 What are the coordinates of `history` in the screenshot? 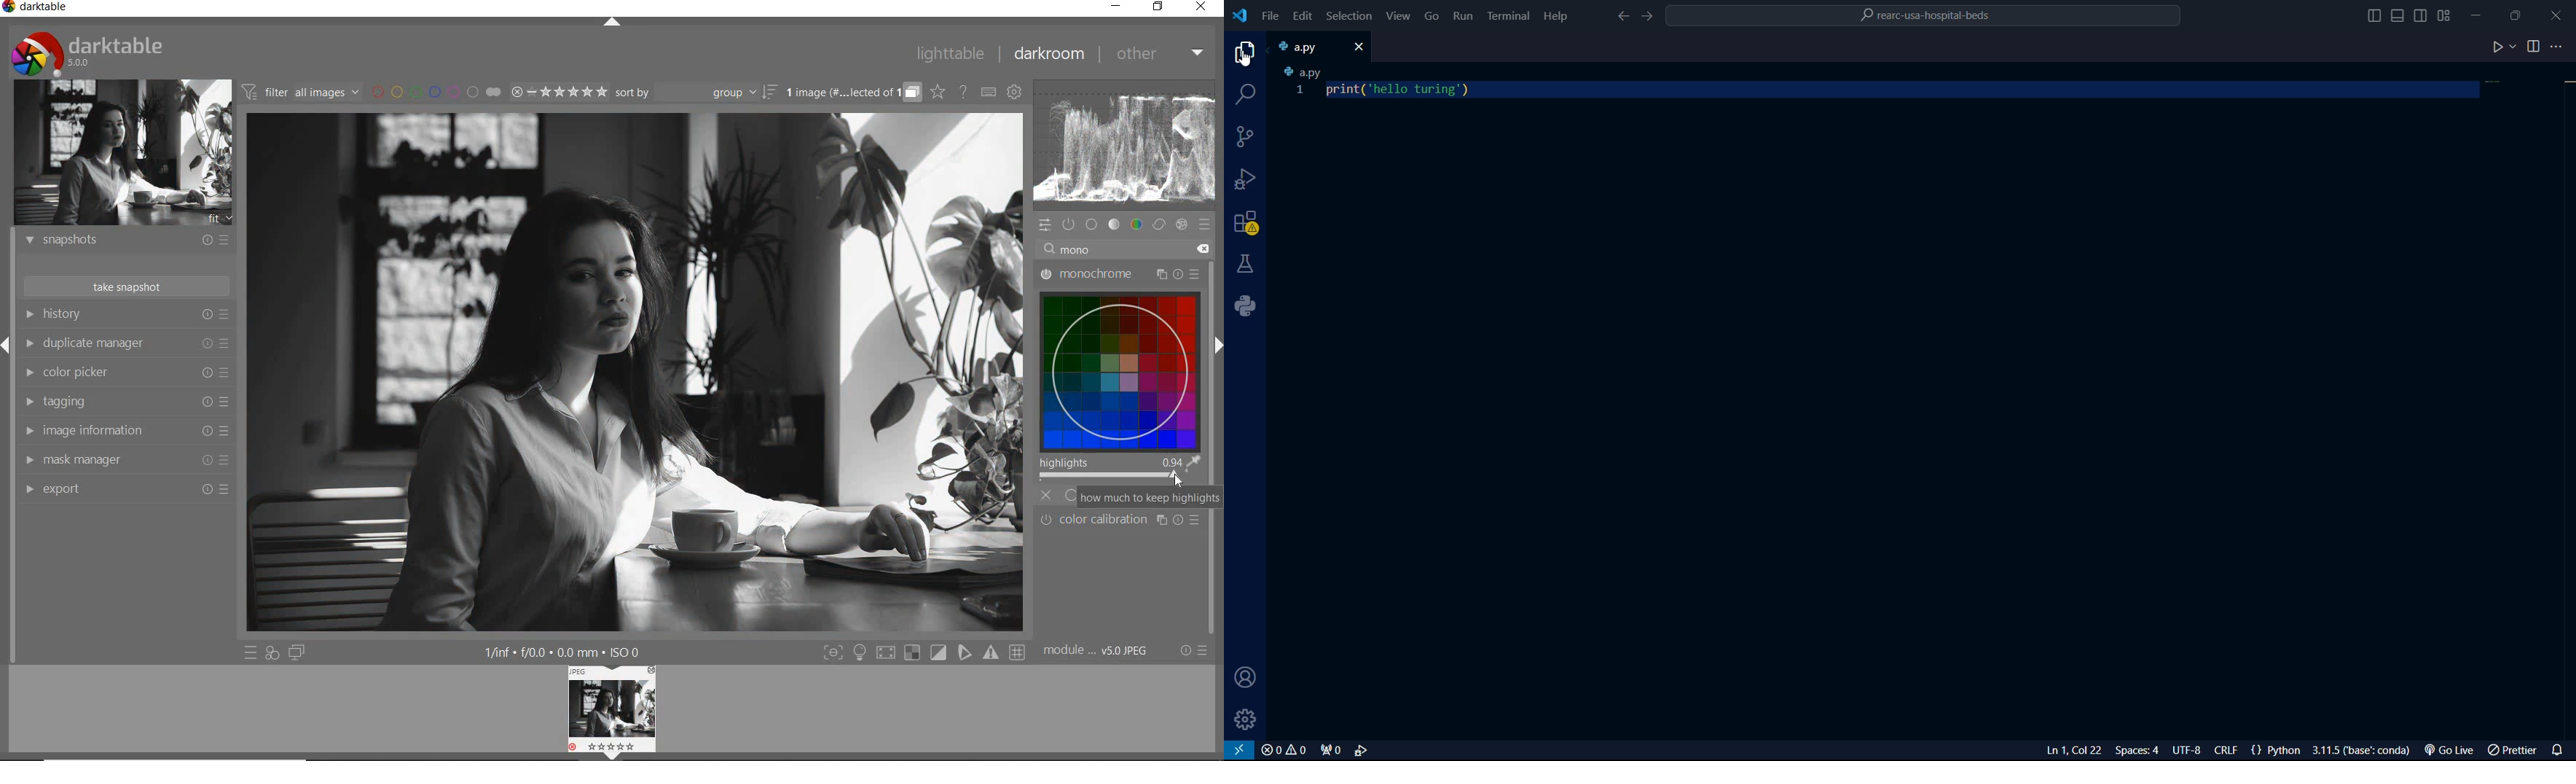 It's located at (125, 313).